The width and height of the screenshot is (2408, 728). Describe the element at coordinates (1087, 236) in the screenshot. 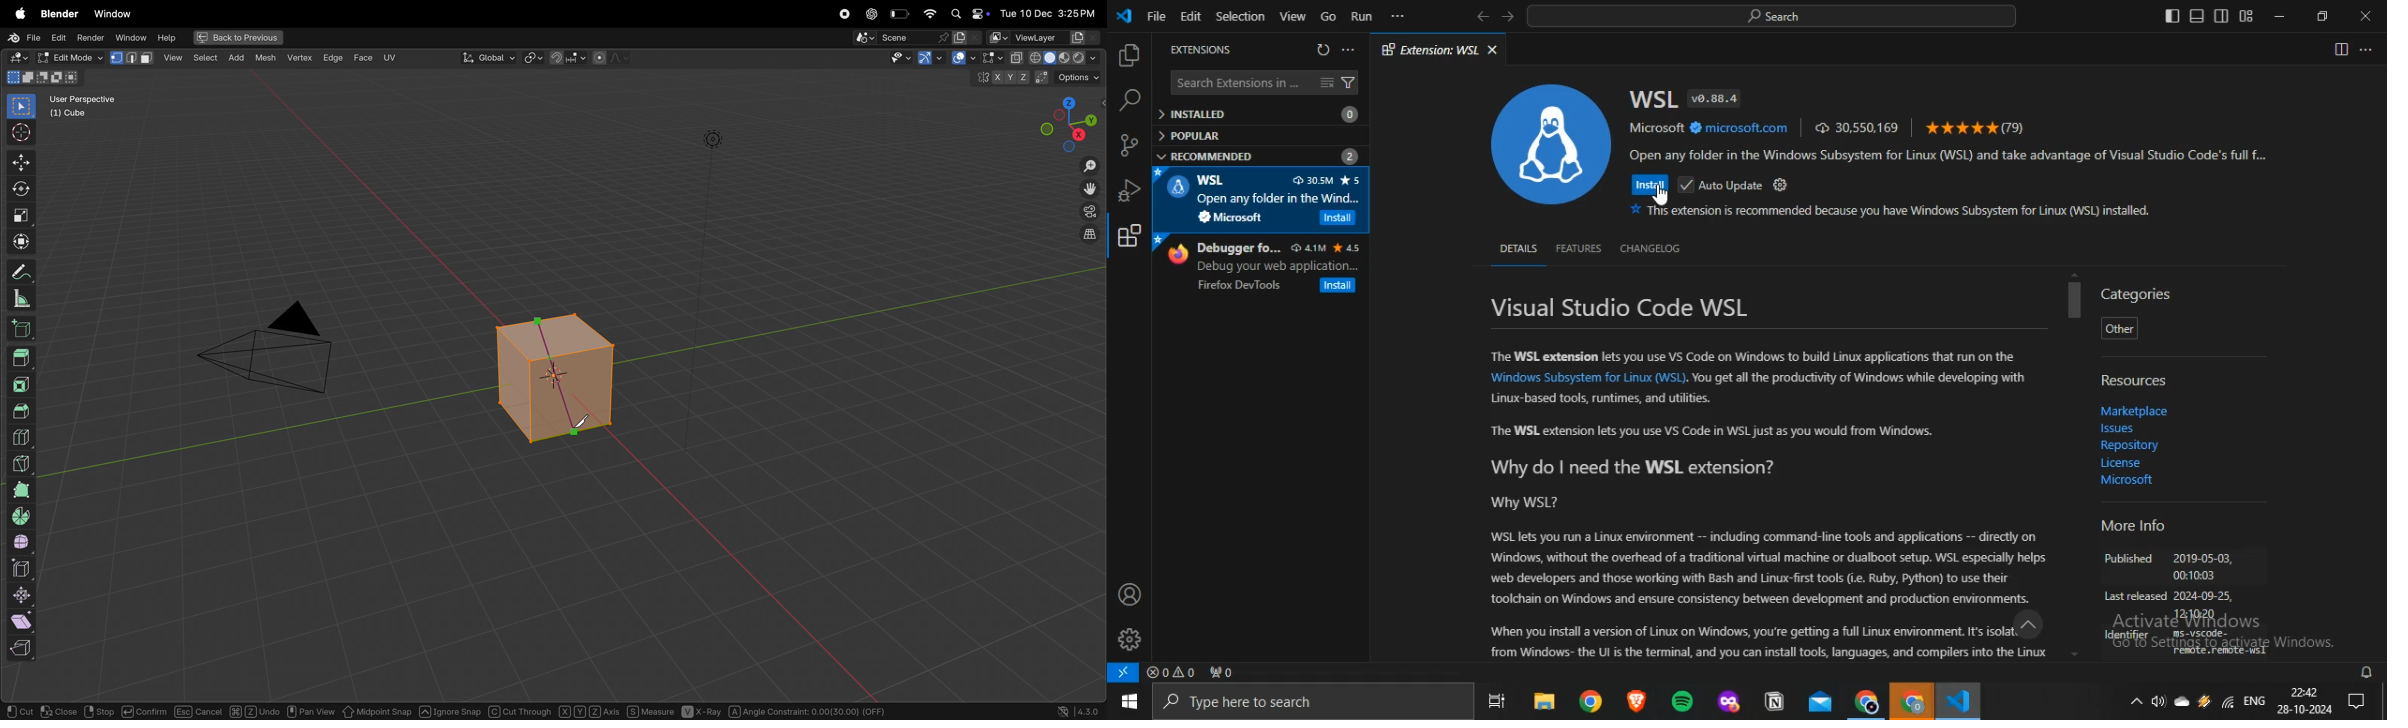

I see `orthographic view` at that location.